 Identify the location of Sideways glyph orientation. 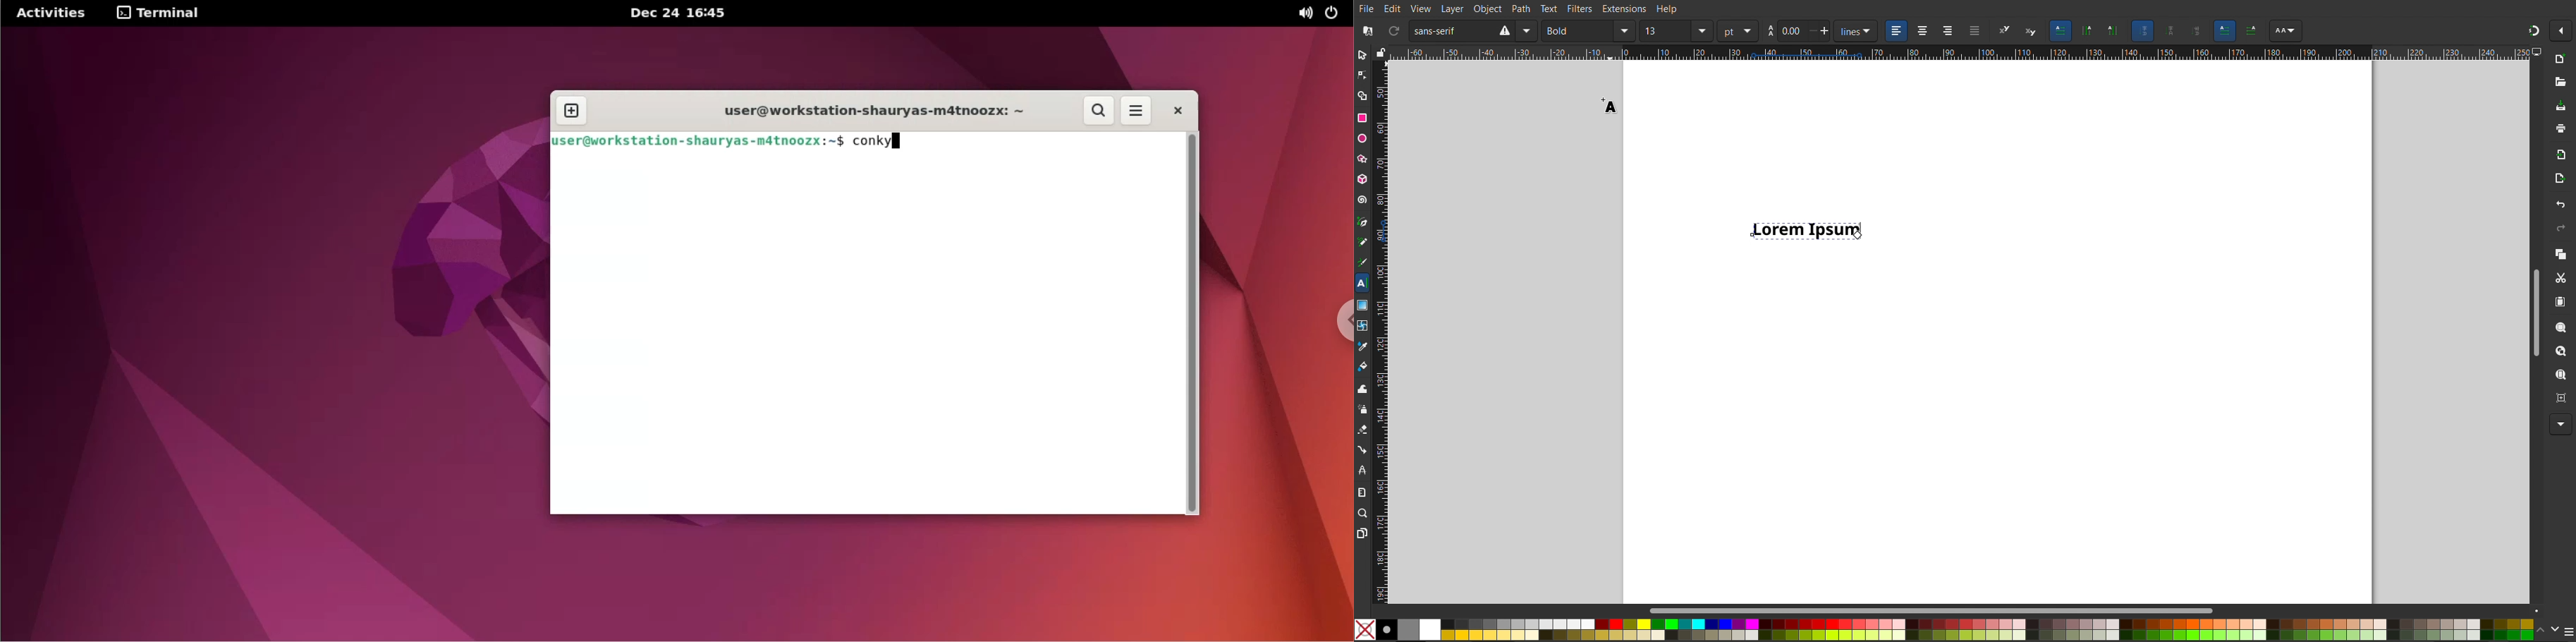
(2197, 30).